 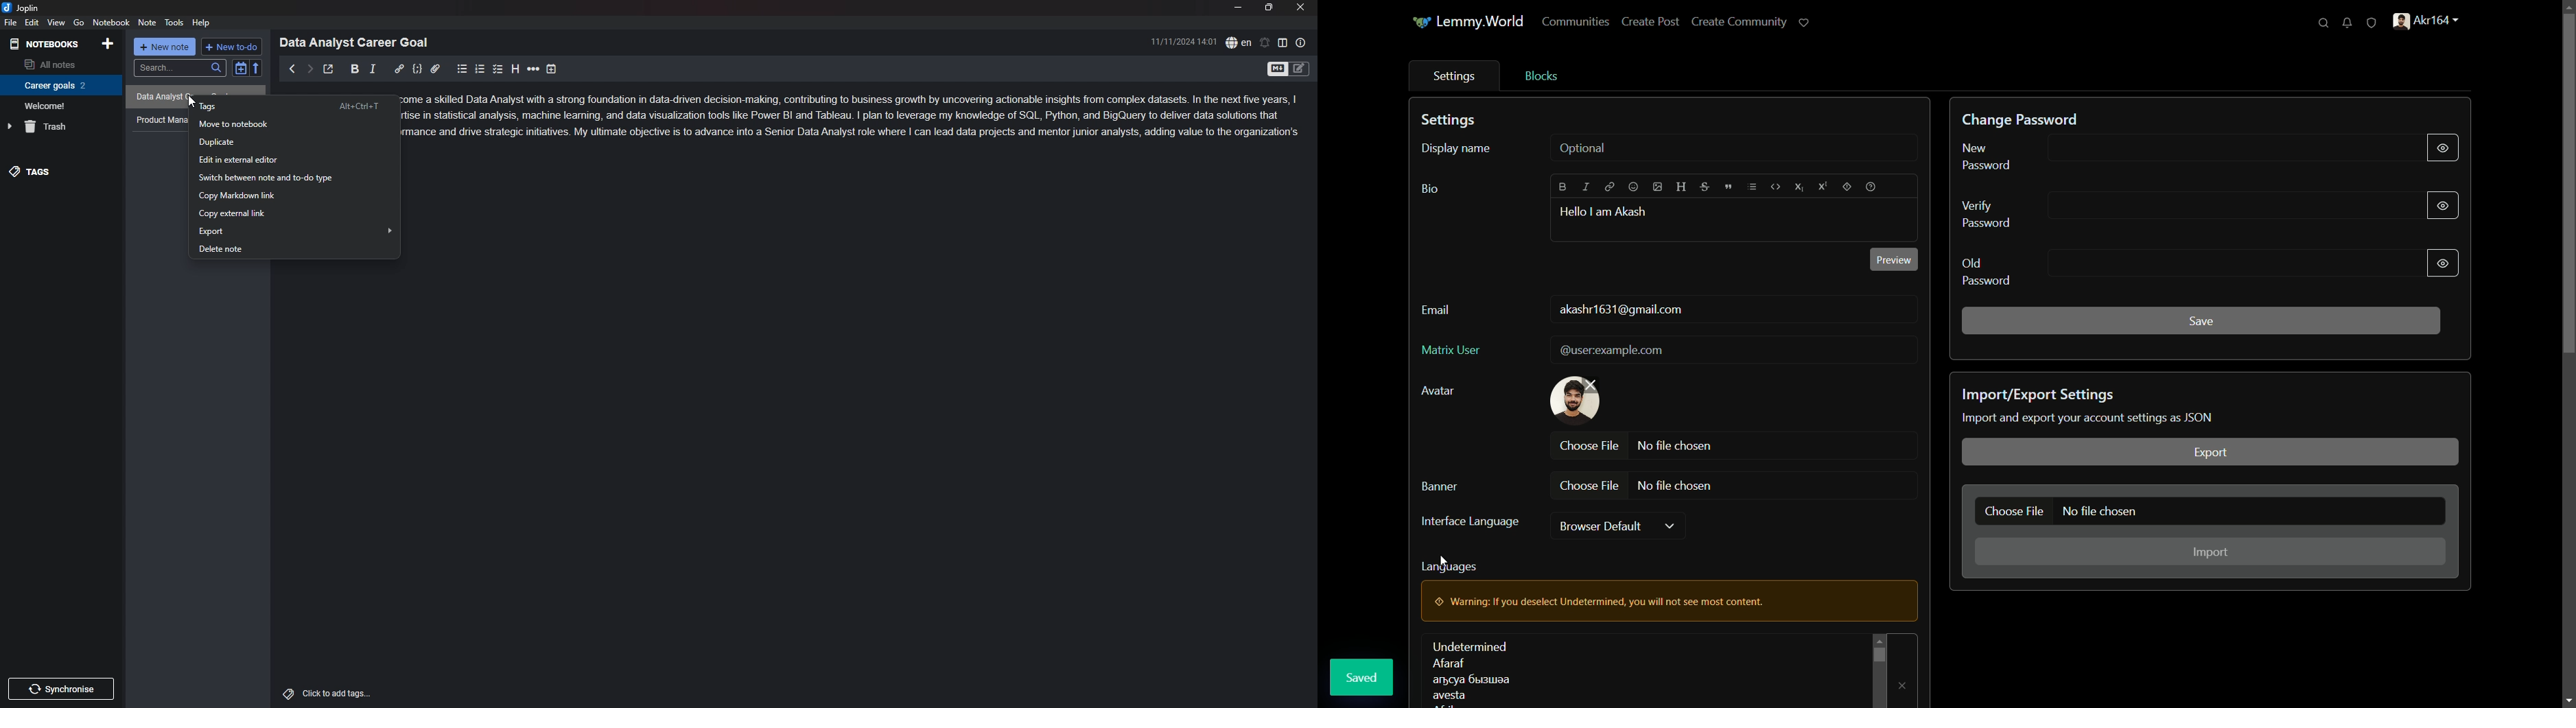 What do you see at coordinates (2445, 264) in the screenshot?
I see `show/hide` at bounding box center [2445, 264].